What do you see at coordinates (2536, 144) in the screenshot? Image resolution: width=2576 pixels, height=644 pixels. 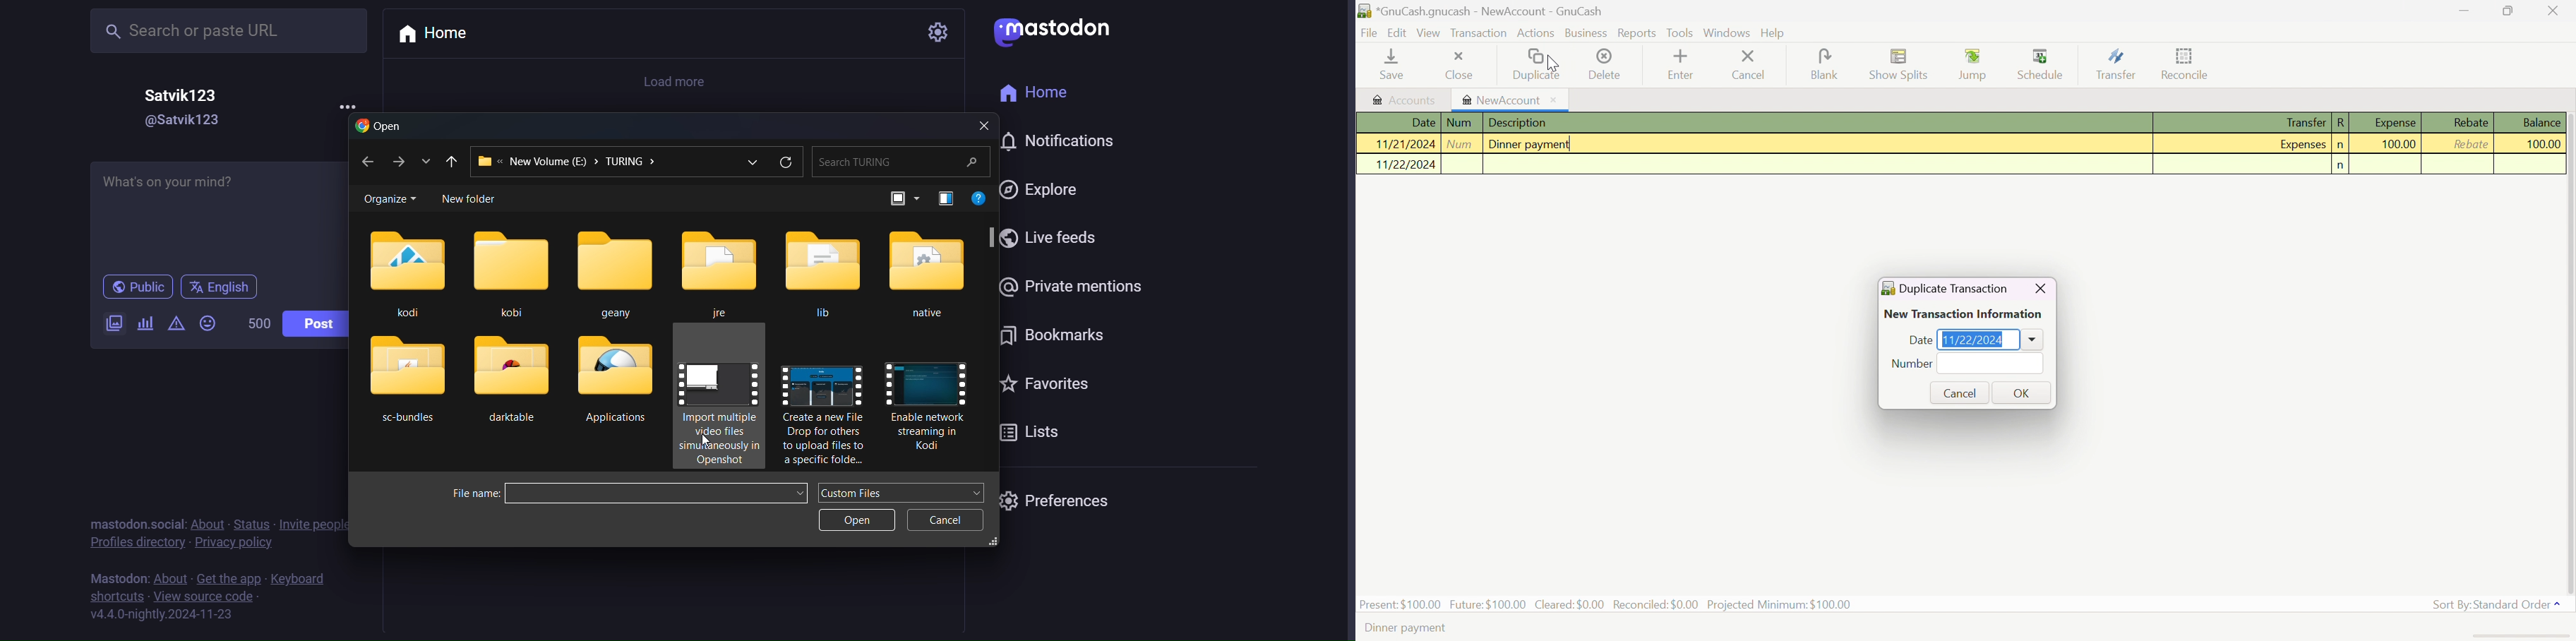 I see `100.00` at bounding box center [2536, 144].